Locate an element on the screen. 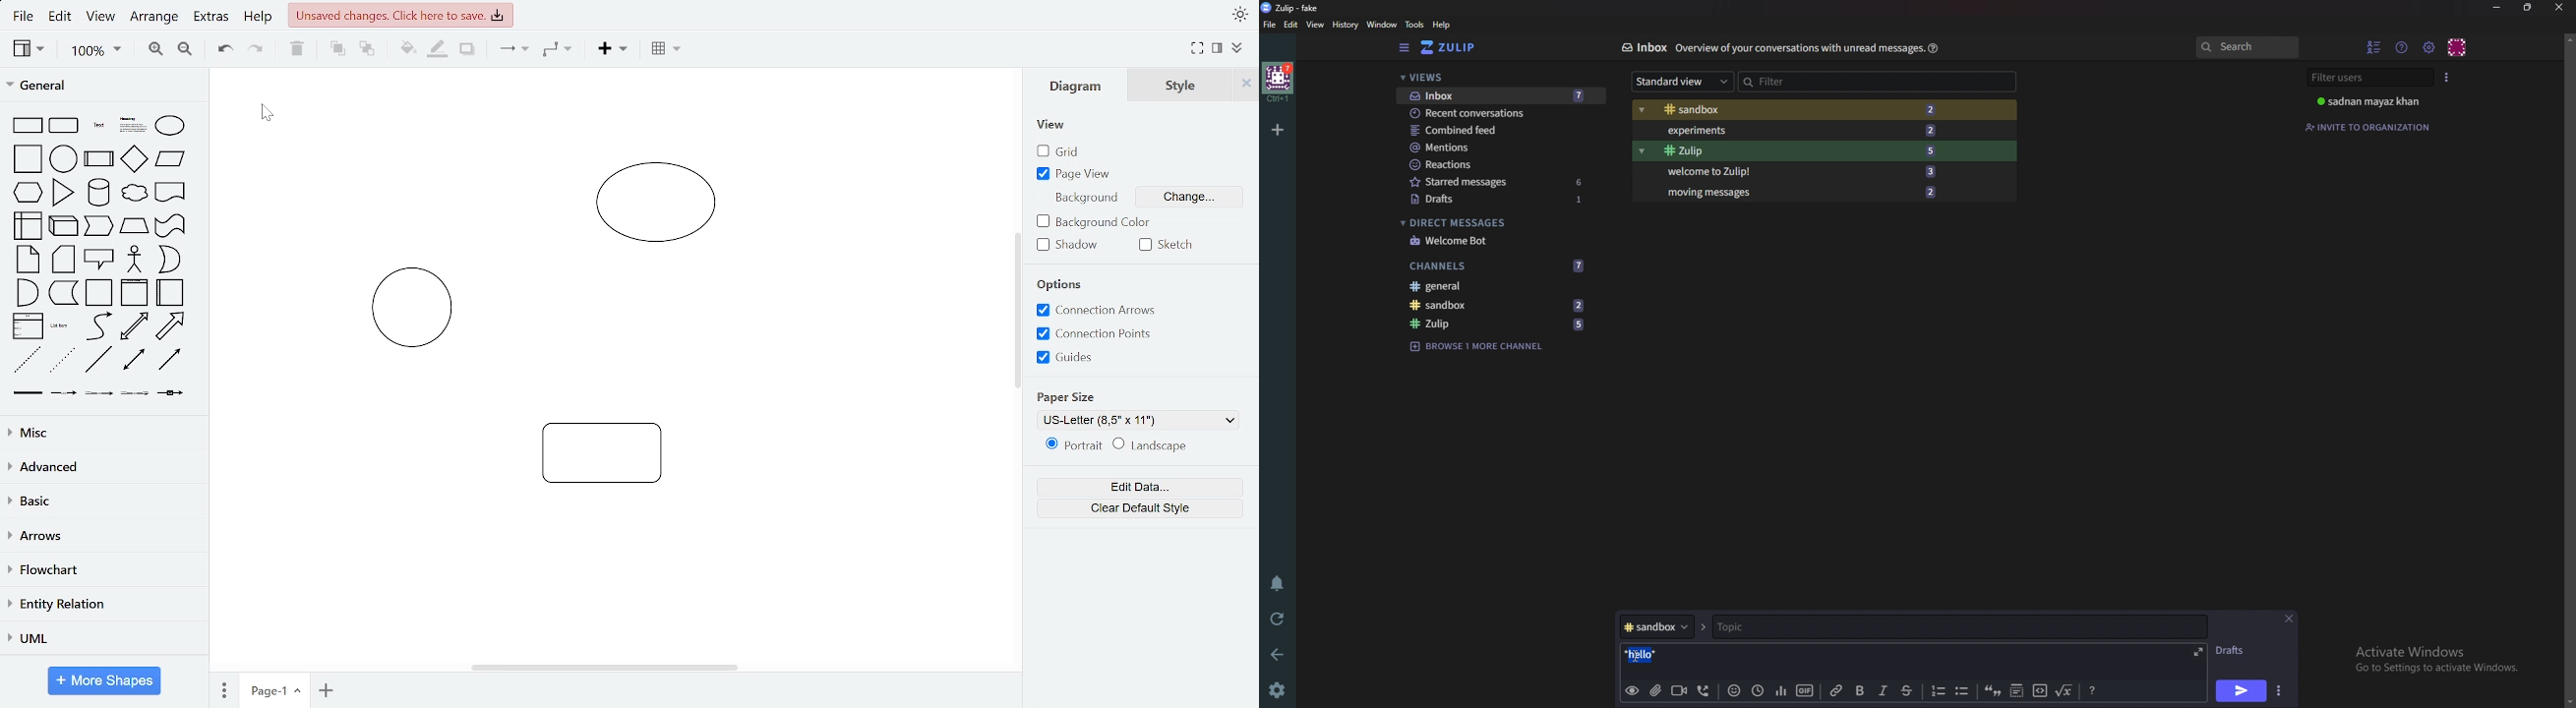  delete is located at coordinates (300, 50).